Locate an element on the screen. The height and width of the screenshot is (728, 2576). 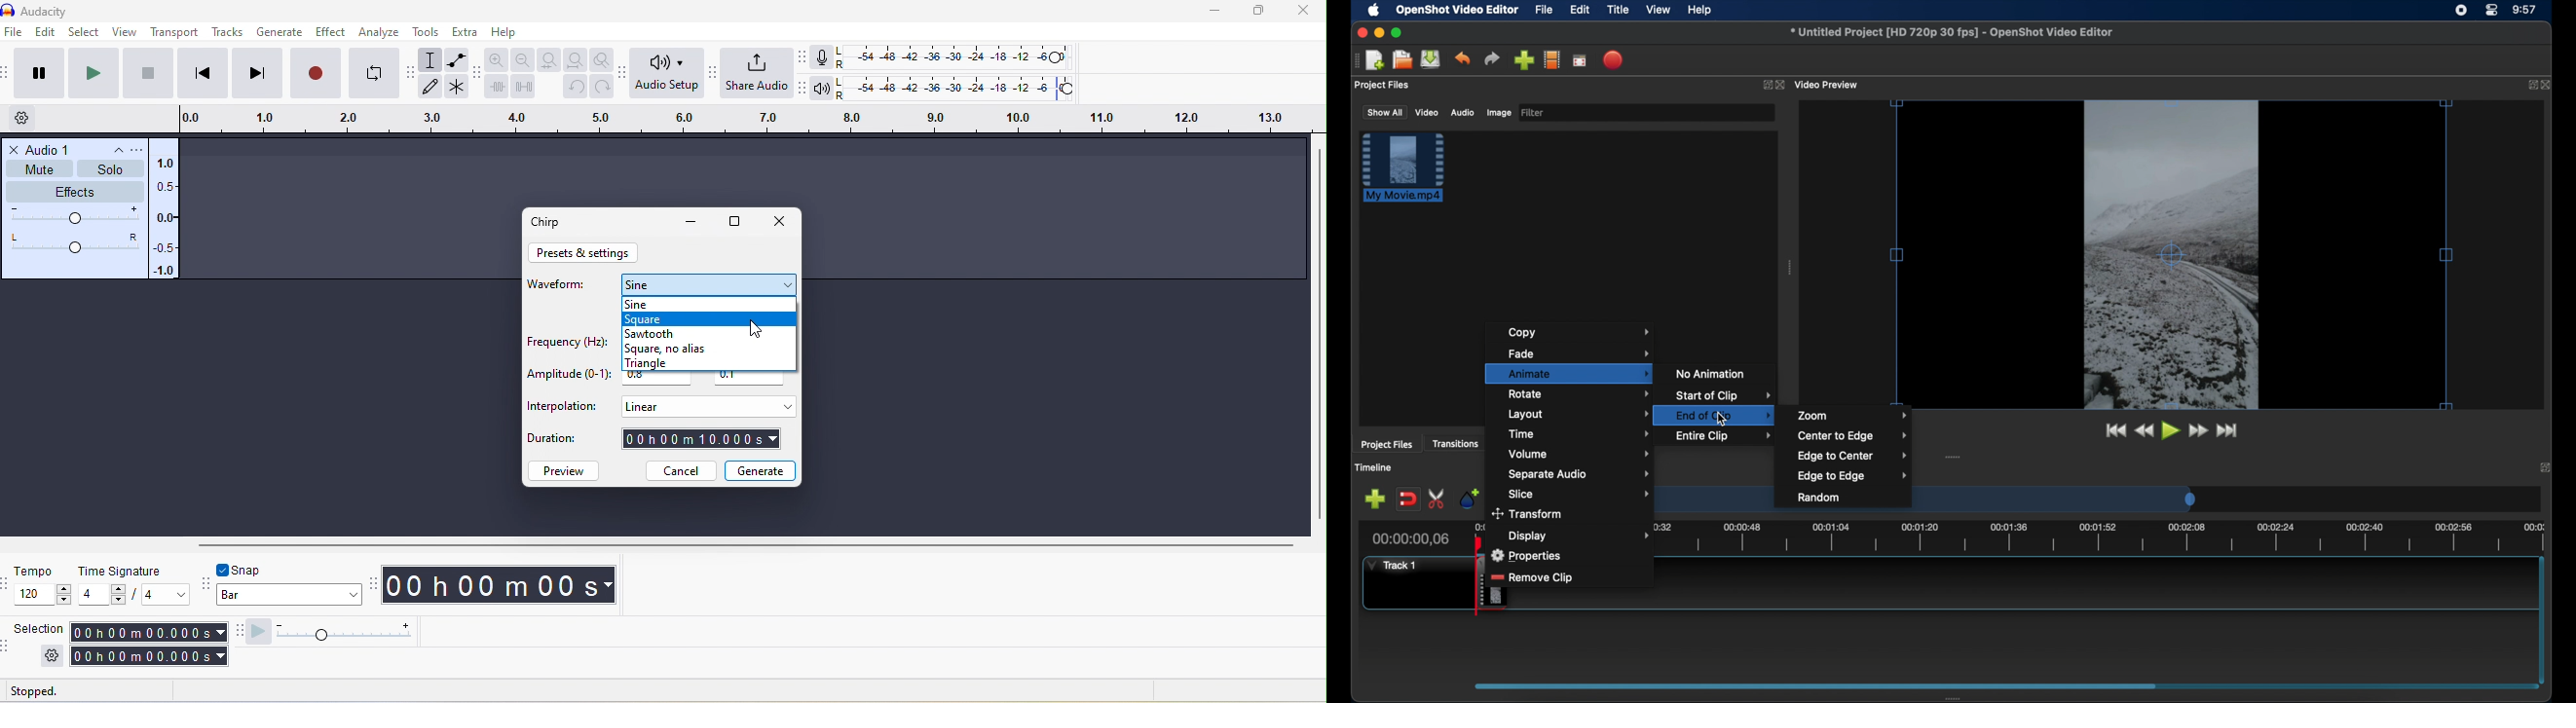
minimize is located at coordinates (1379, 33).